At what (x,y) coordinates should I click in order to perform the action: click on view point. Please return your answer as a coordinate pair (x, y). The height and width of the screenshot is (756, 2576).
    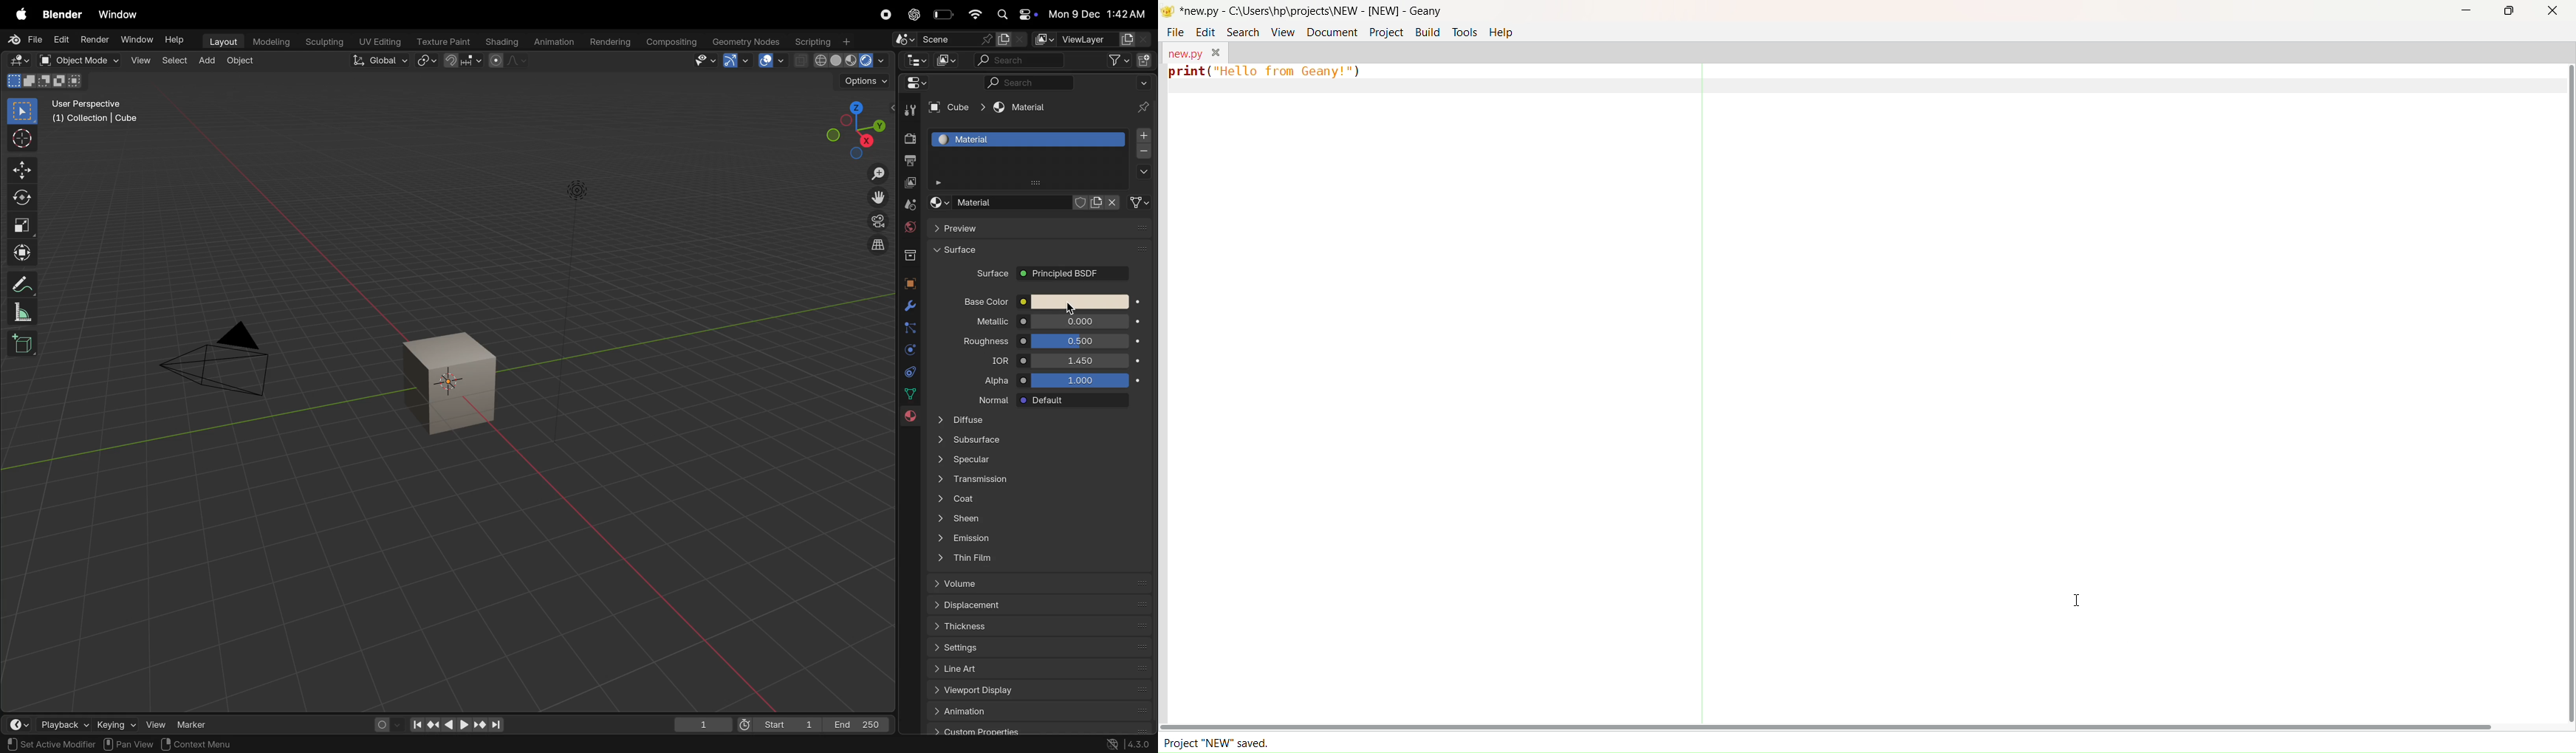
    Looking at the image, I should click on (849, 126).